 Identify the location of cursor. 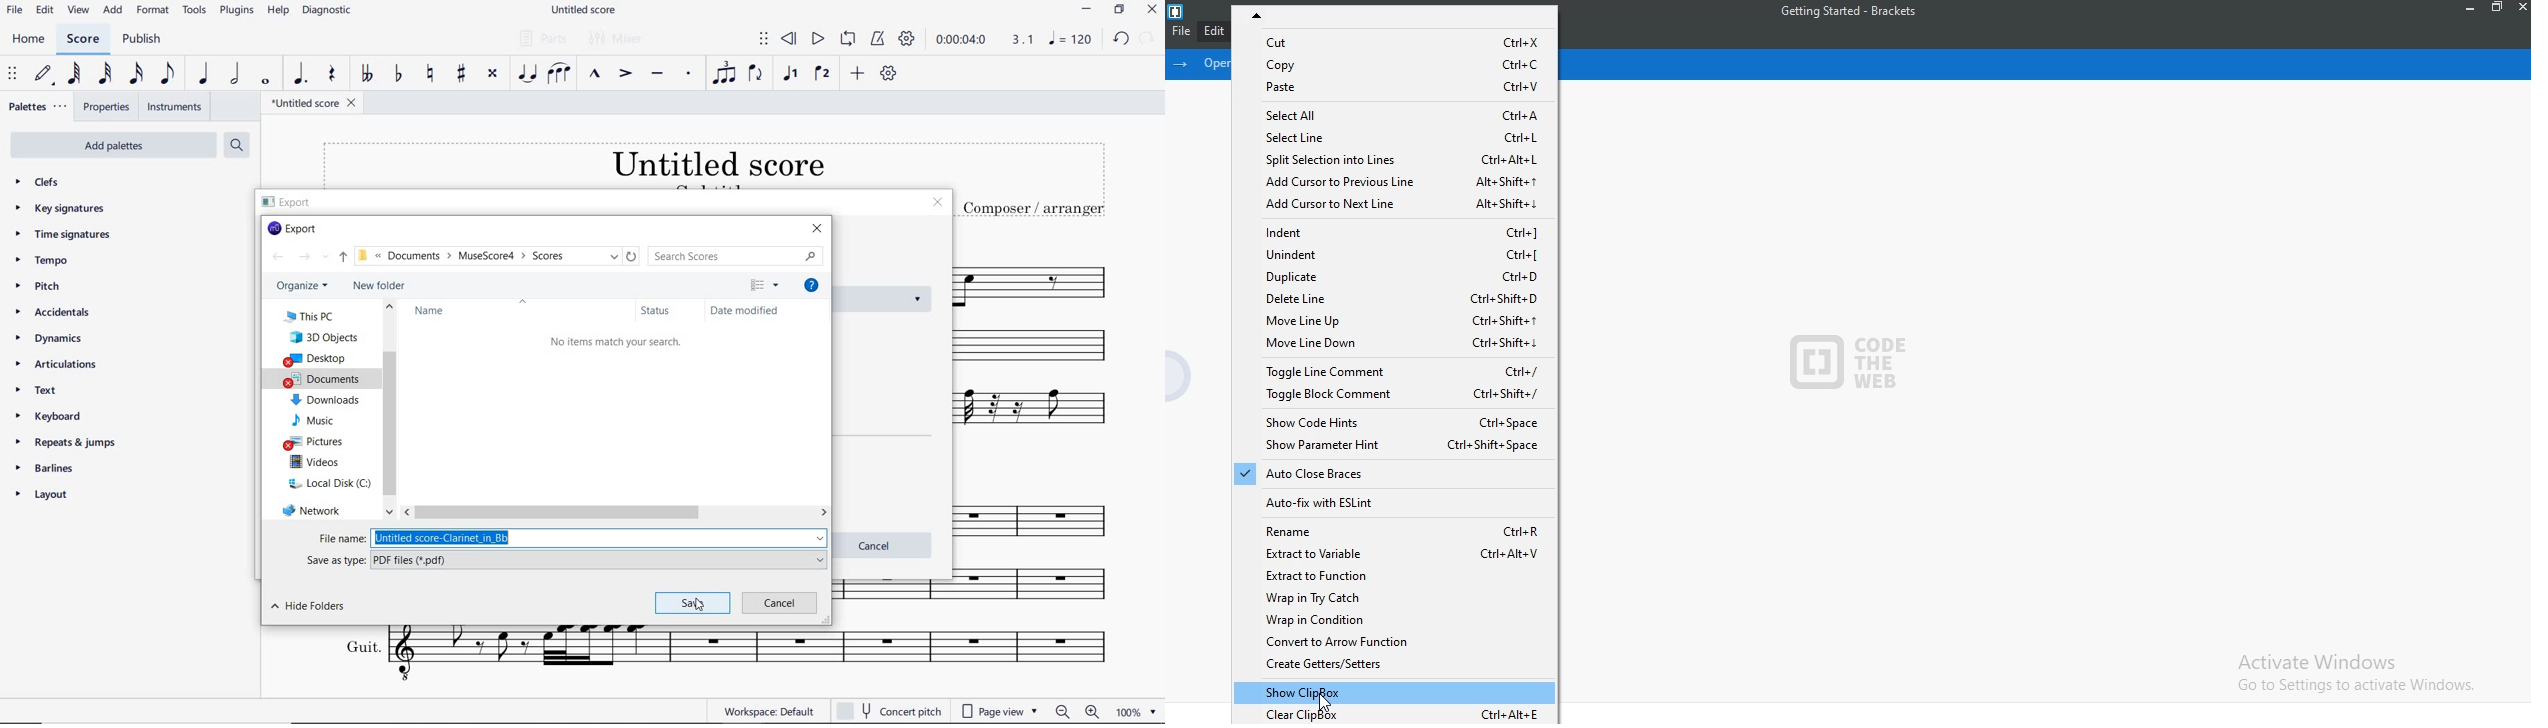
(1326, 702).